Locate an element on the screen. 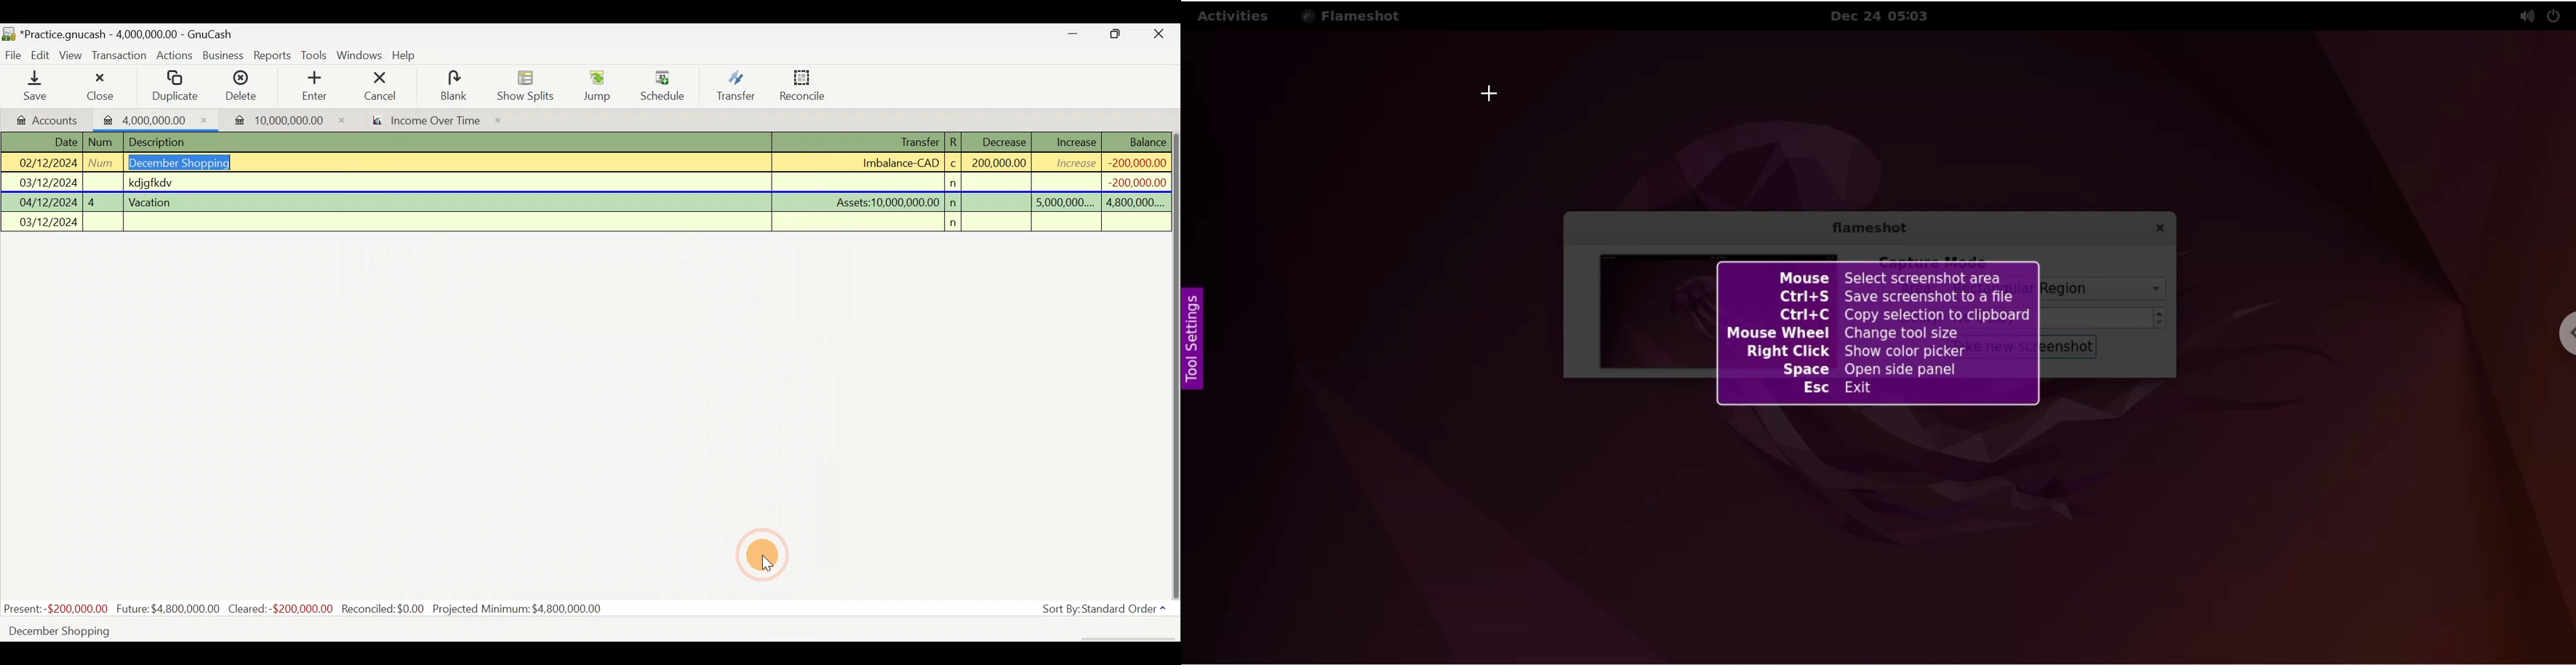 The image size is (2576, 672). File is located at coordinates (14, 55).